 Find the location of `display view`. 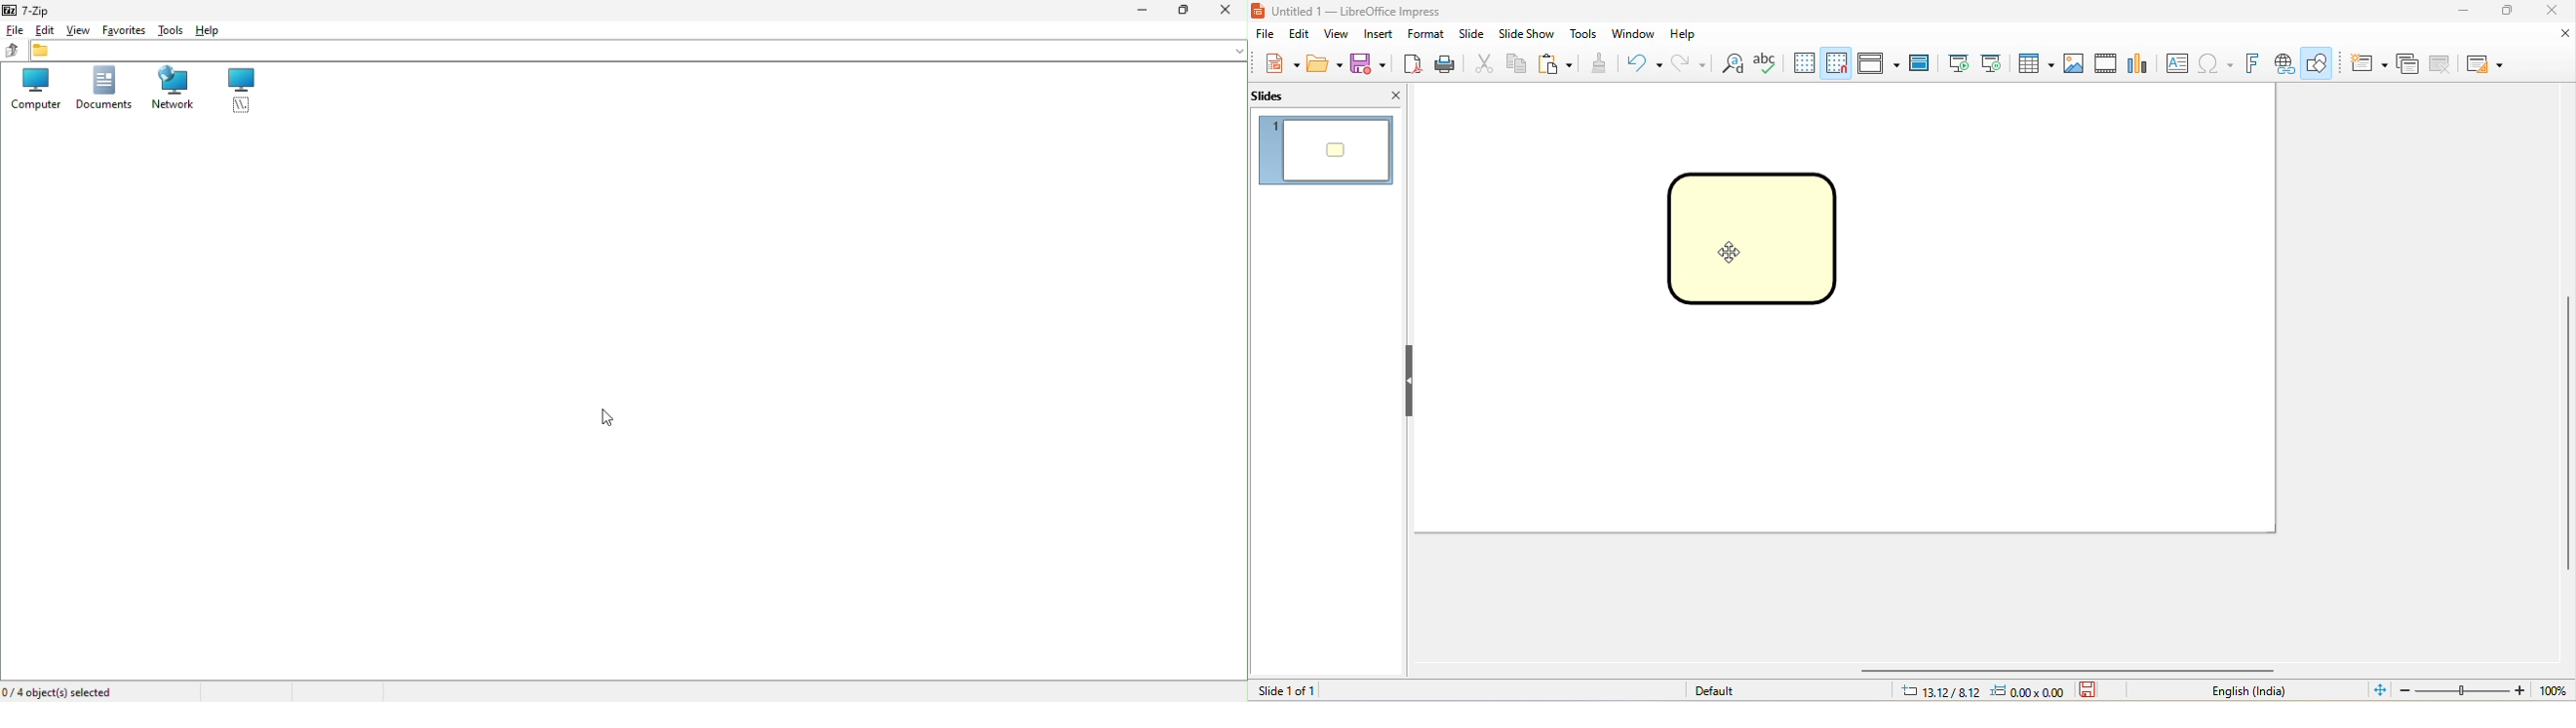

display view is located at coordinates (1880, 62).